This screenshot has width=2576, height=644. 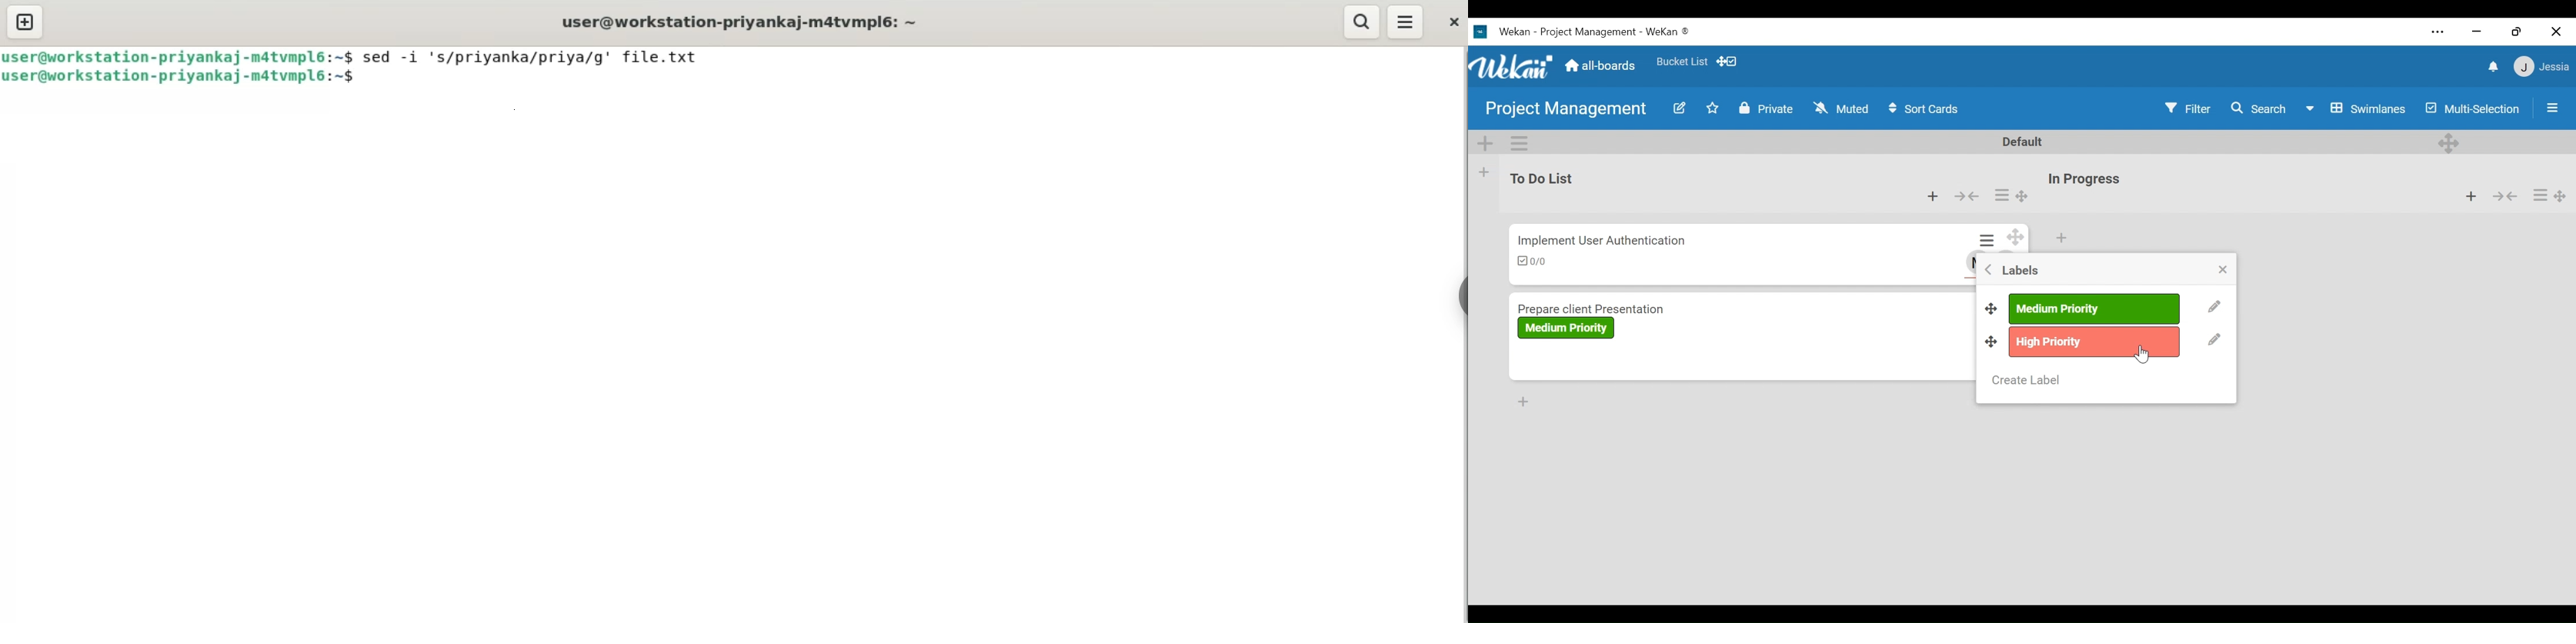 What do you see at coordinates (1969, 262) in the screenshot?
I see `Member` at bounding box center [1969, 262].